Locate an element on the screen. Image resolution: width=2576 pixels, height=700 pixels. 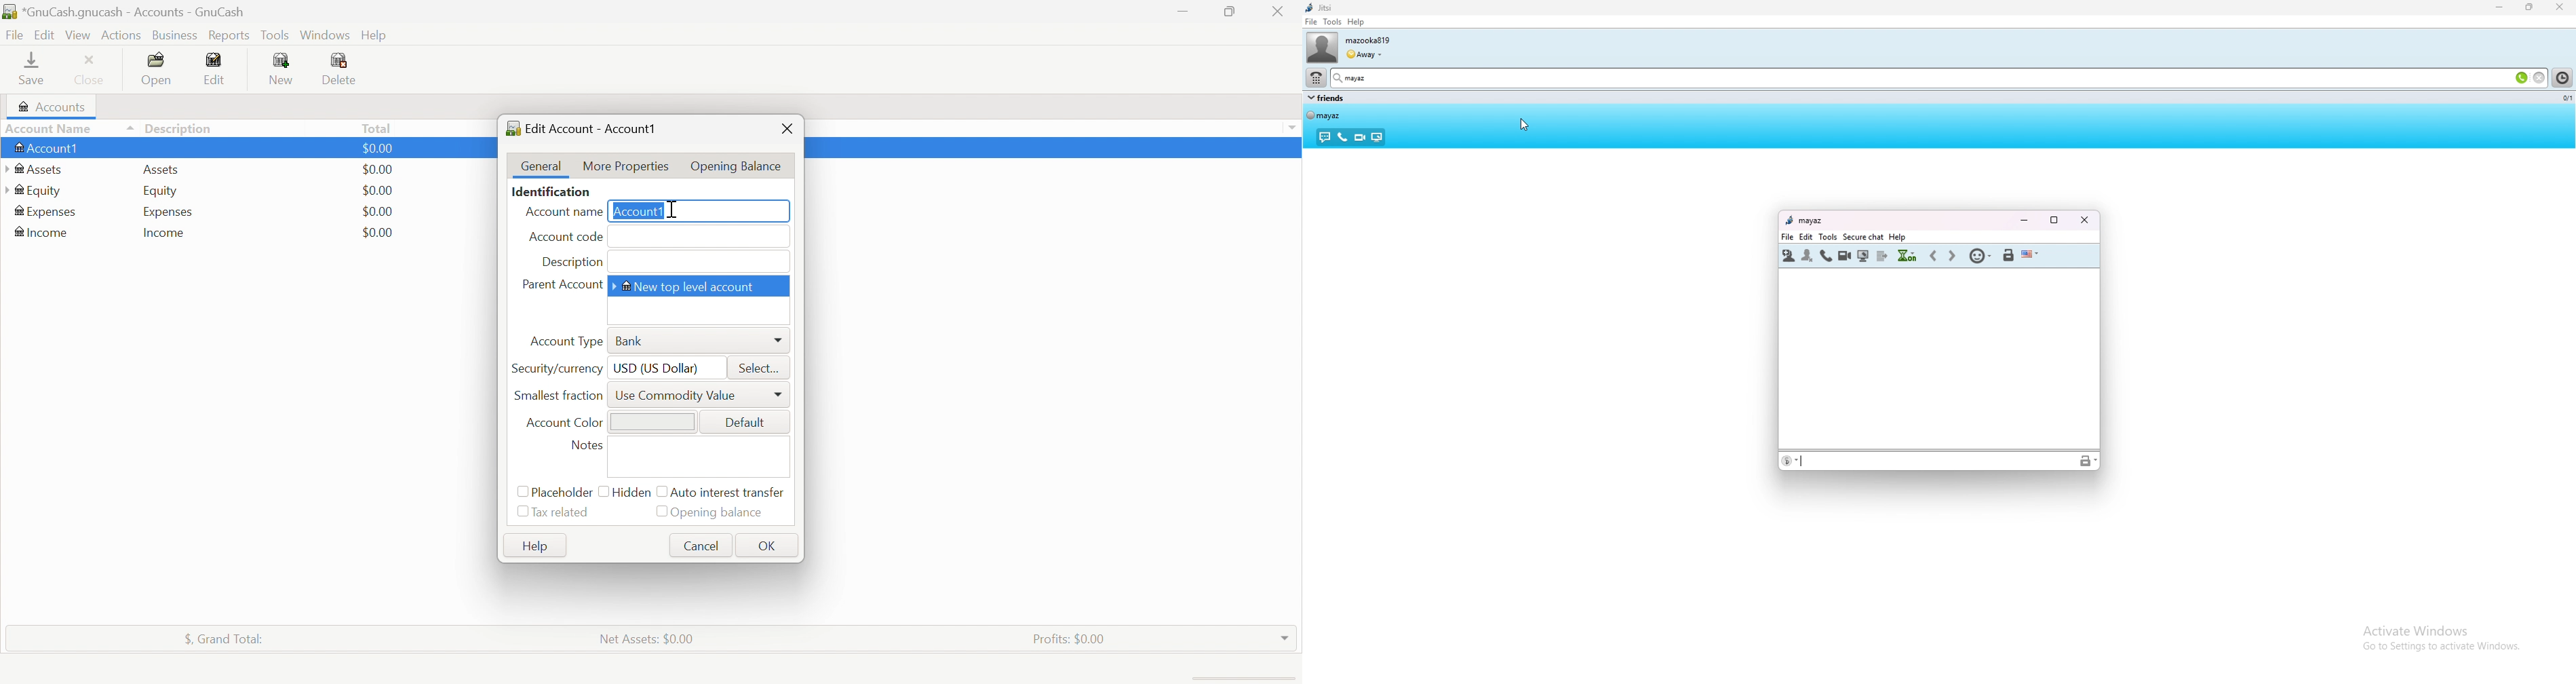
$0.00 is located at coordinates (378, 170).